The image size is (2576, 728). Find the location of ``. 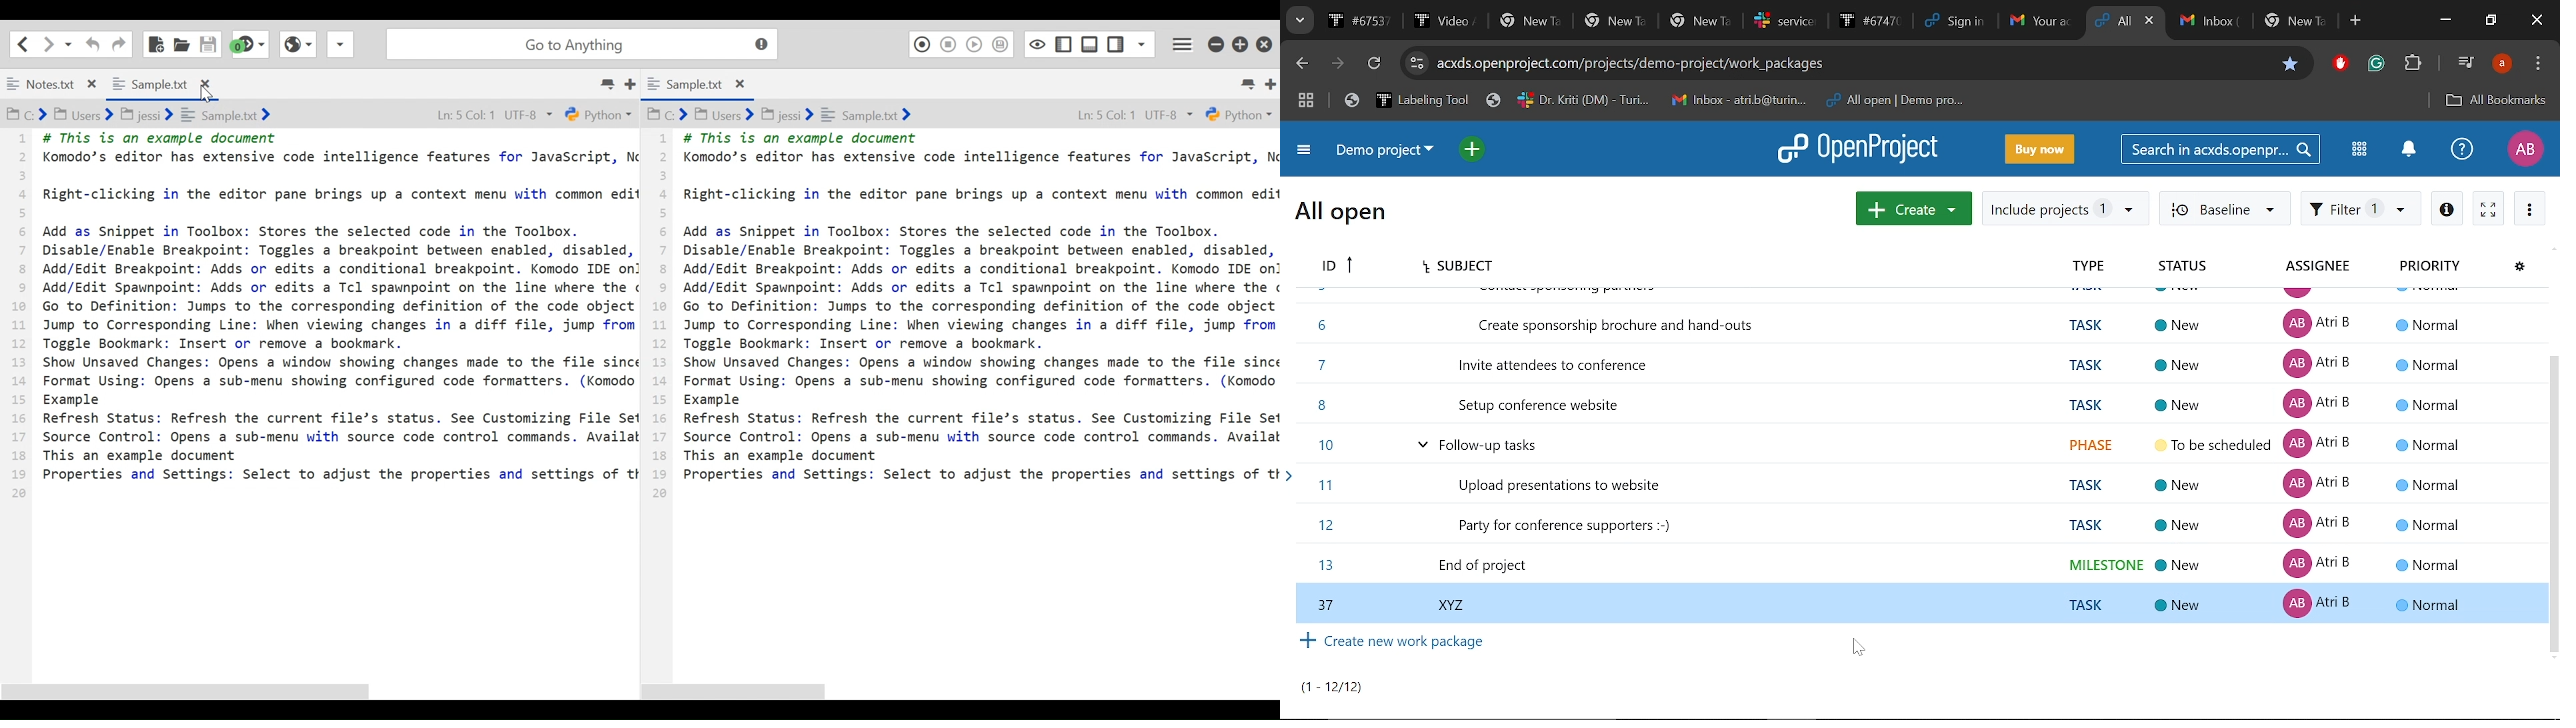

 is located at coordinates (2039, 149).